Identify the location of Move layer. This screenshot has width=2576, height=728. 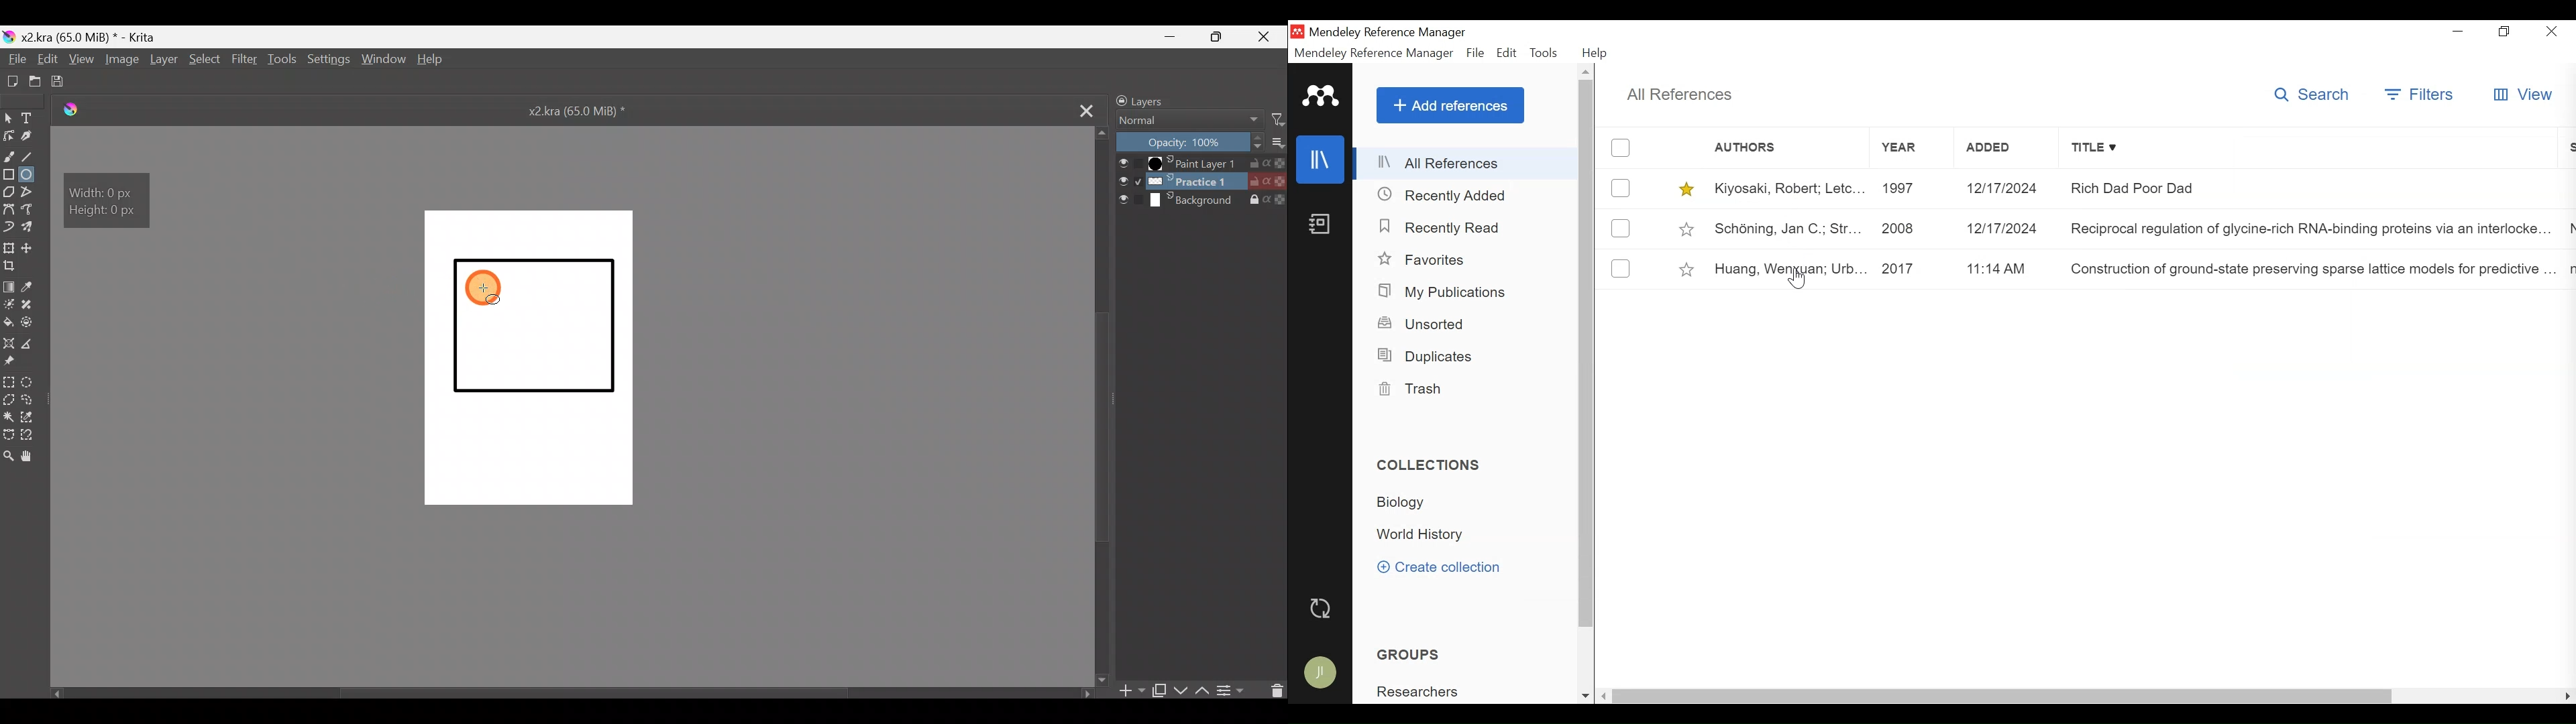
(34, 248).